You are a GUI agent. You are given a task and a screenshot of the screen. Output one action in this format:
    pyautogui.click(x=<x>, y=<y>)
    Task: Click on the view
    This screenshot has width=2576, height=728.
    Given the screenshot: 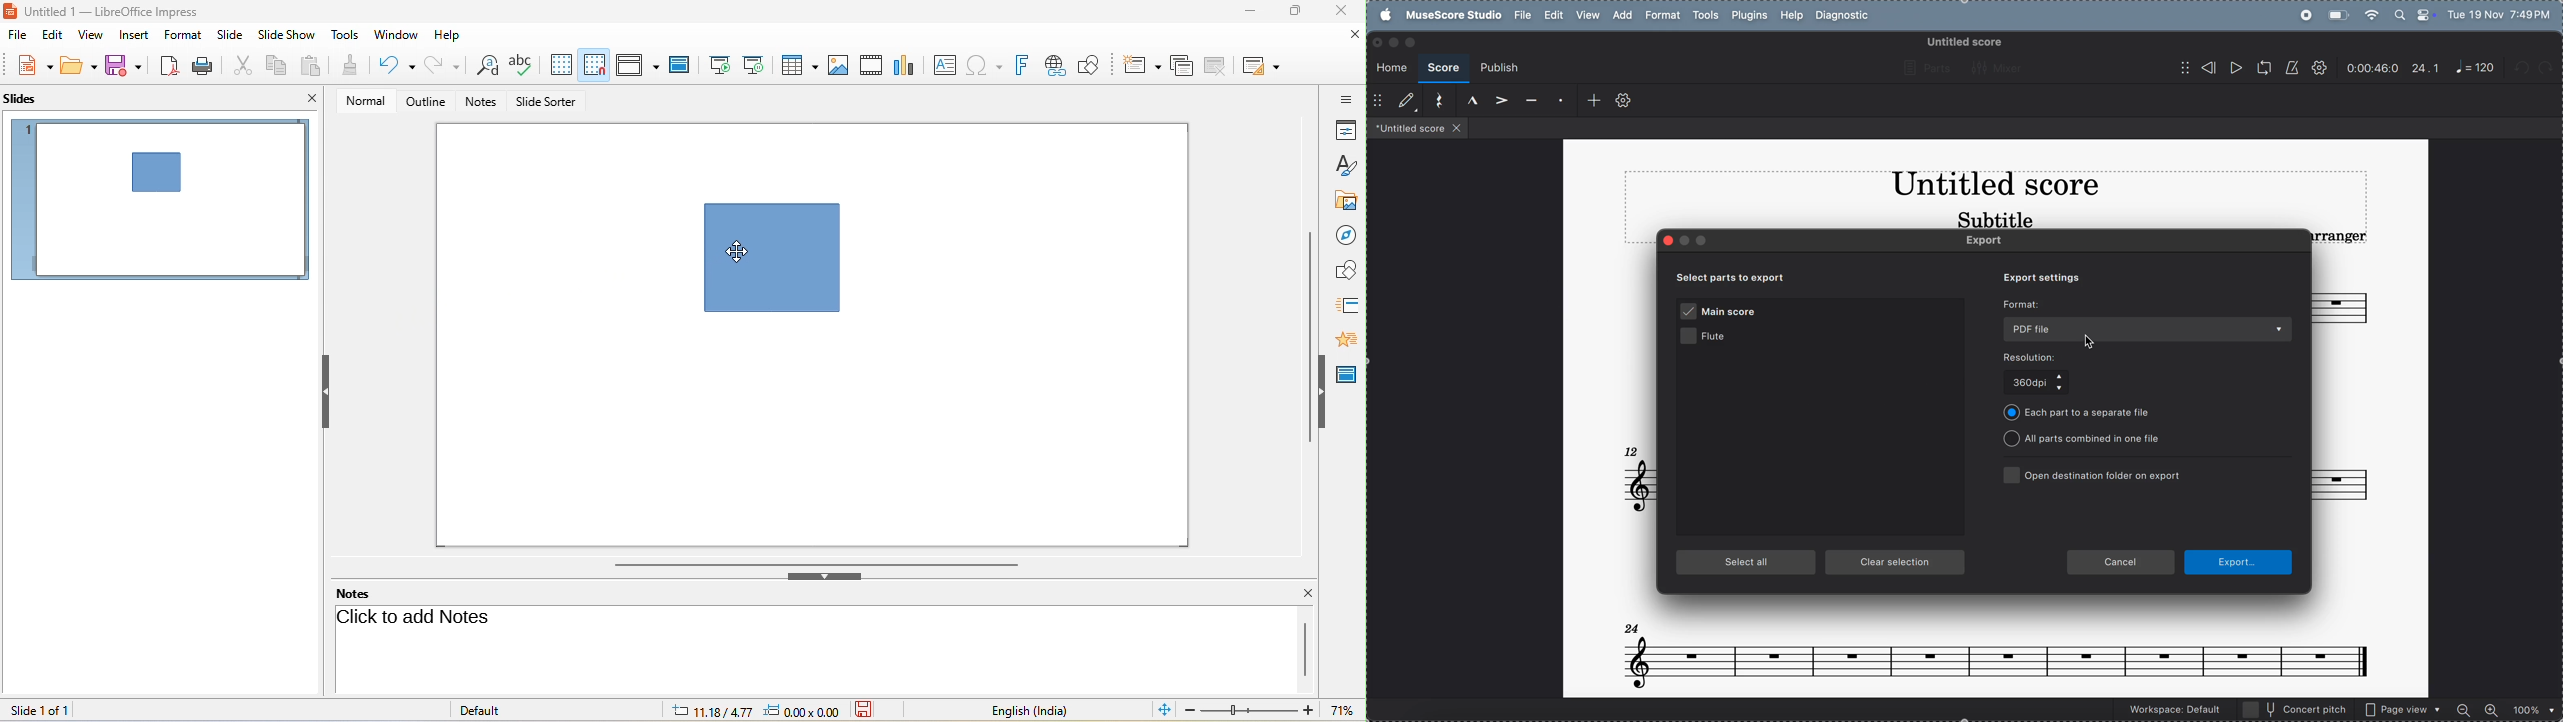 What is the action you would take?
    pyautogui.click(x=1587, y=15)
    